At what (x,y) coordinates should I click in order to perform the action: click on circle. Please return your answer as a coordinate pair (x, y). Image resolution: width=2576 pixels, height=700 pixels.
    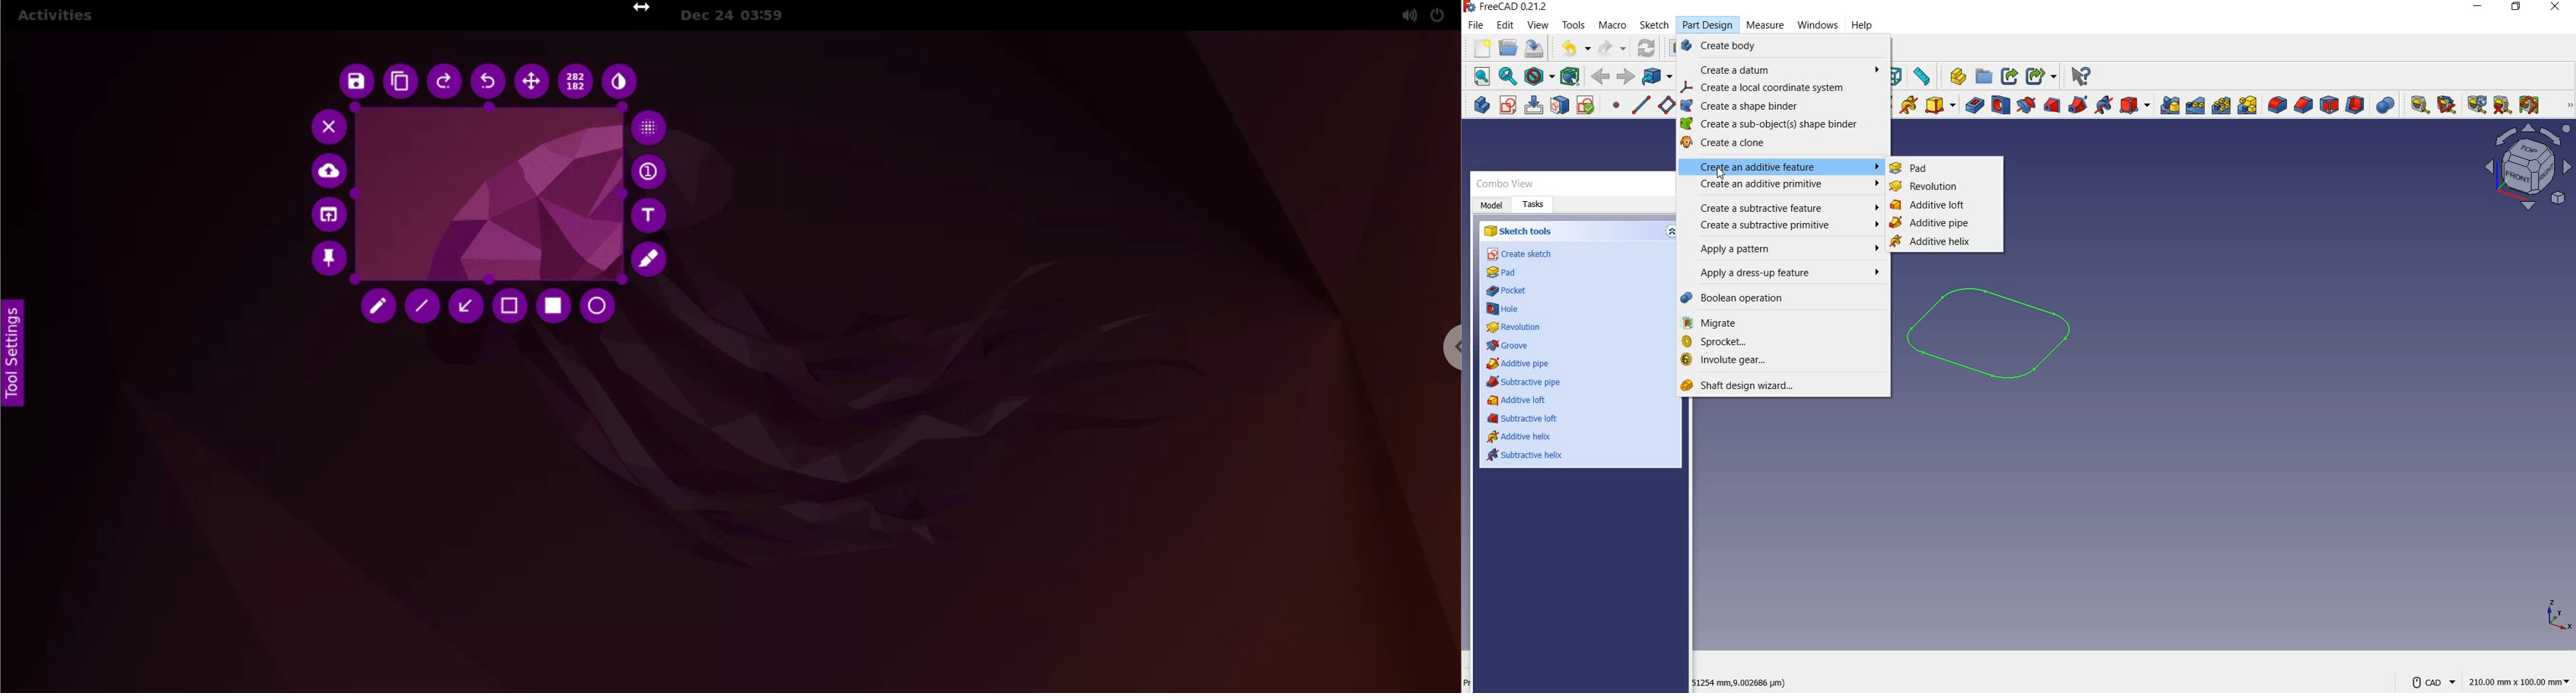
    Looking at the image, I should click on (608, 309).